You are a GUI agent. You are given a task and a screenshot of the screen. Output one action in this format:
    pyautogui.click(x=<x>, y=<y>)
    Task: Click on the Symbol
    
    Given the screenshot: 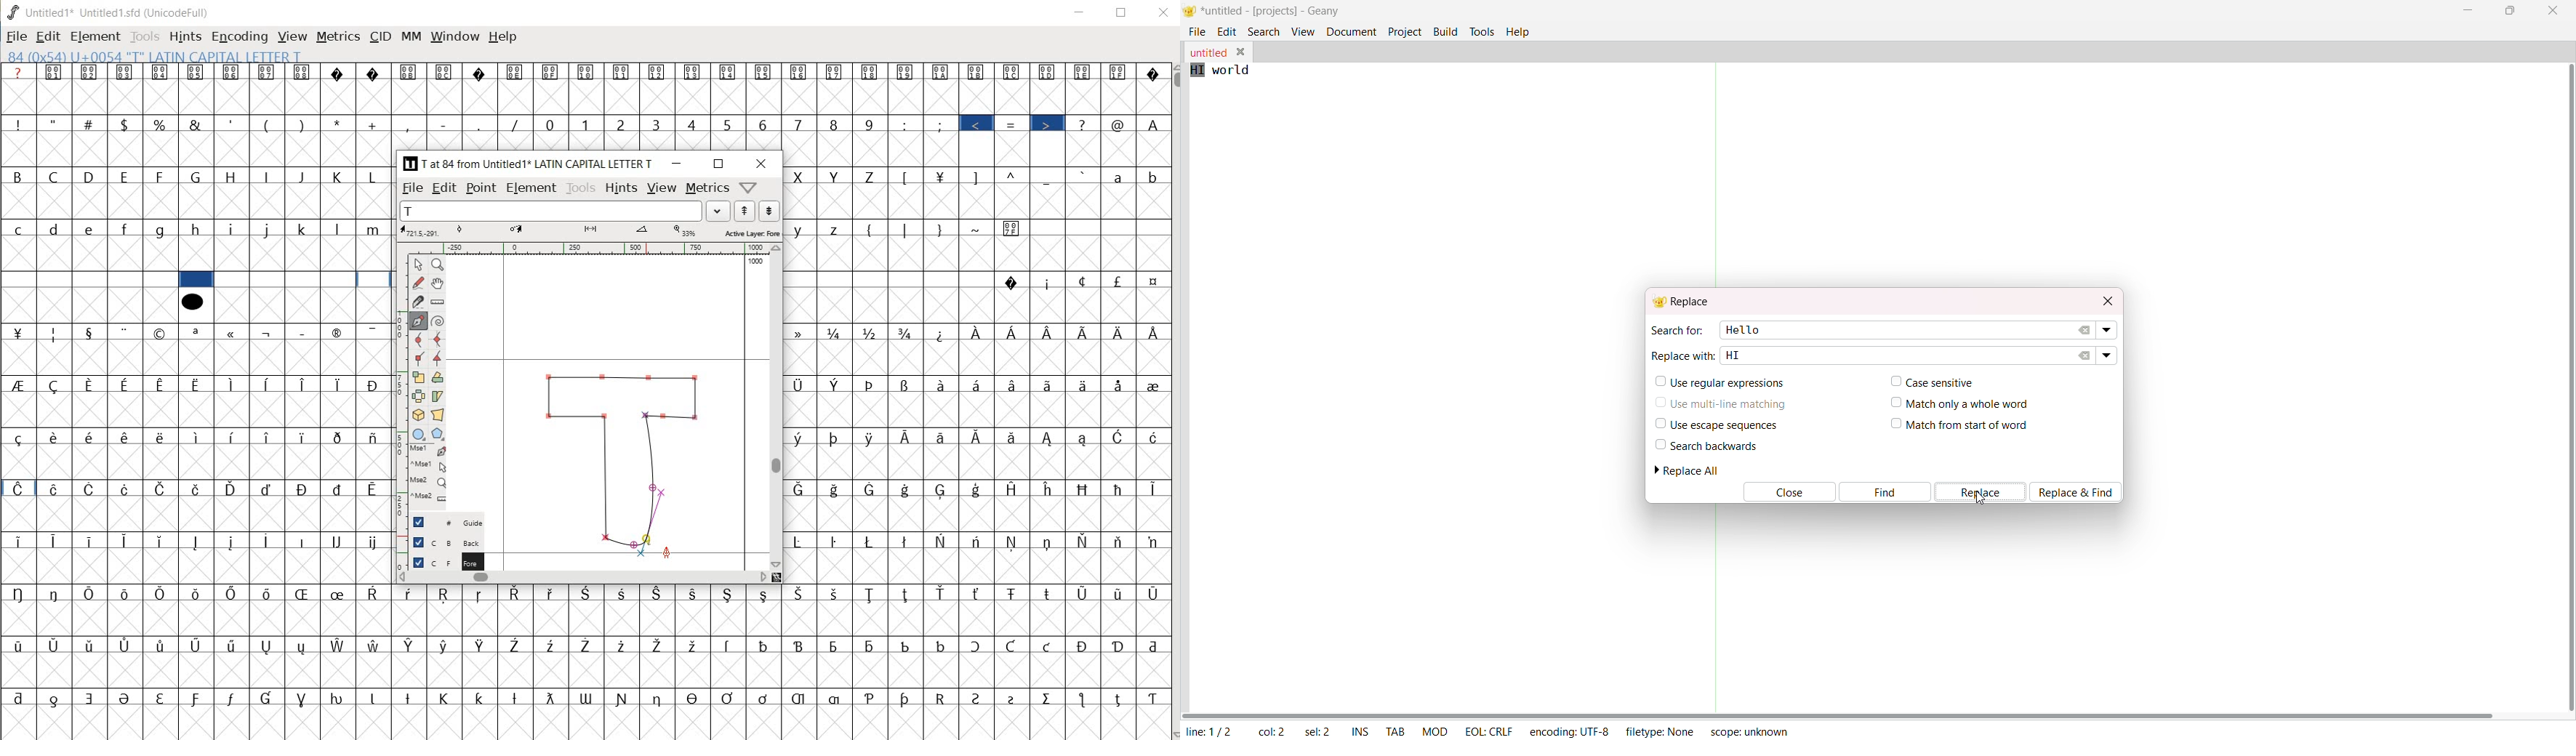 What is the action you would take?
    pyautogui.click(x=18, y=384)
    